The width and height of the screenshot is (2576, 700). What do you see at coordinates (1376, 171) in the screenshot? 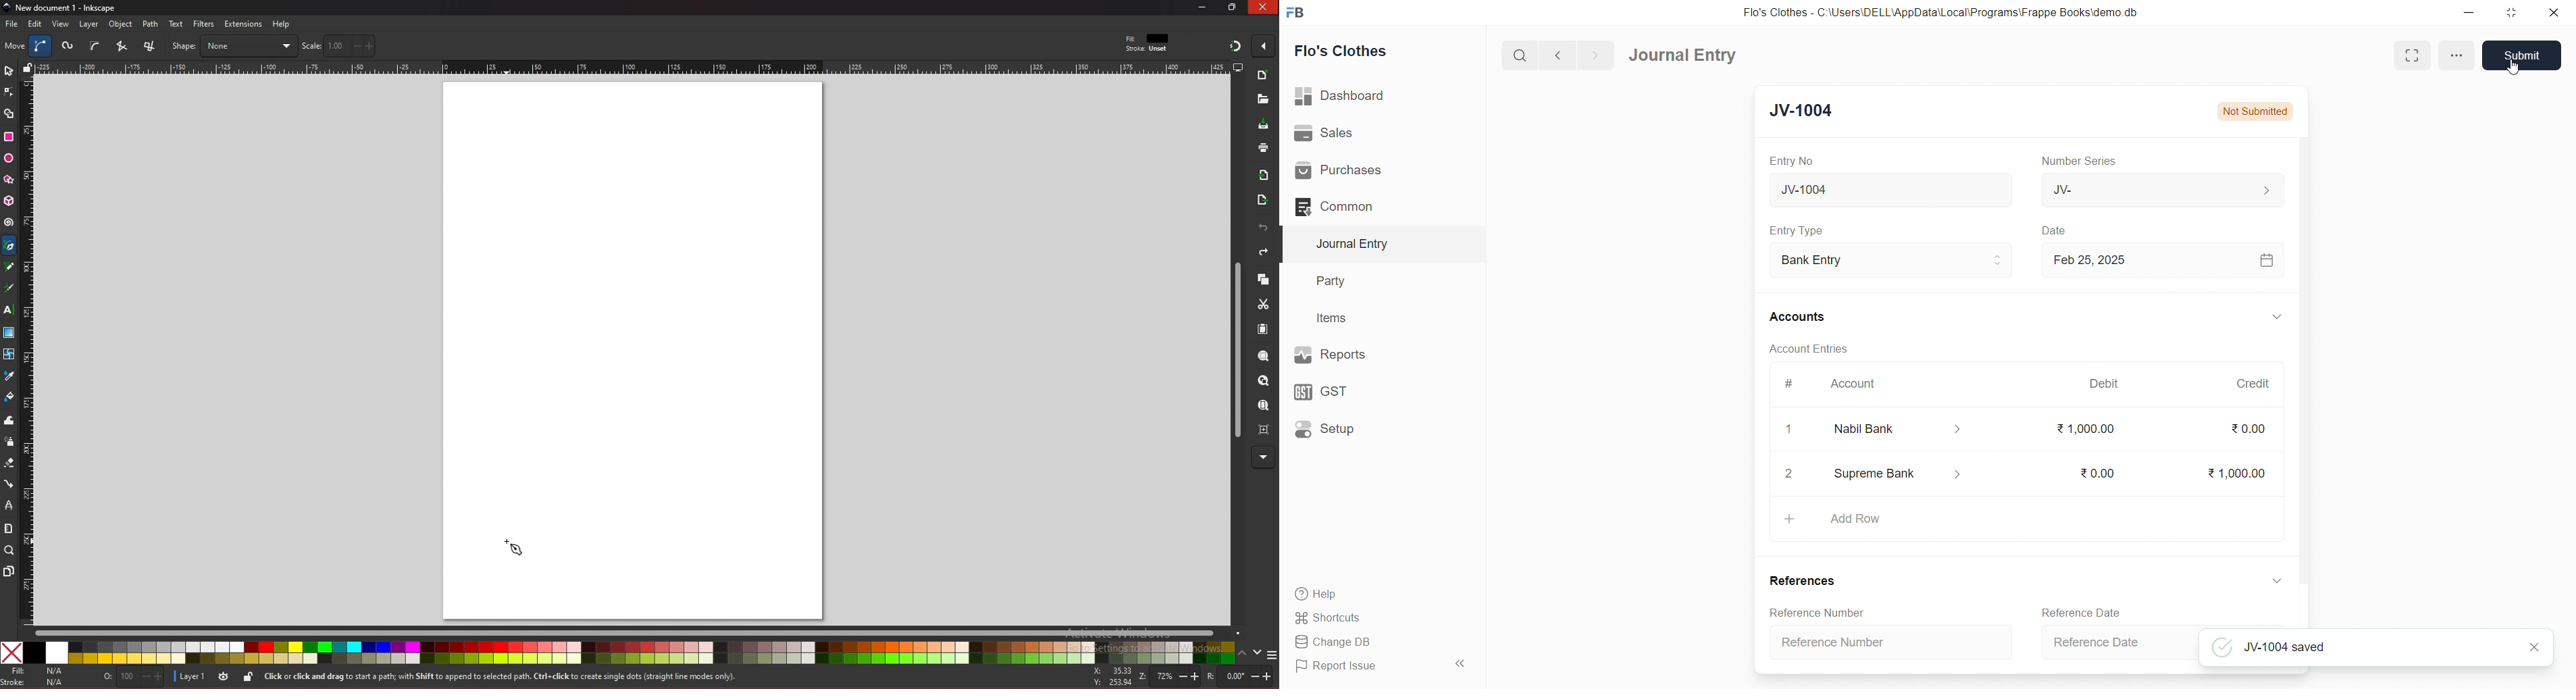
I see `Purchases` at bounding box center [1376, 171].